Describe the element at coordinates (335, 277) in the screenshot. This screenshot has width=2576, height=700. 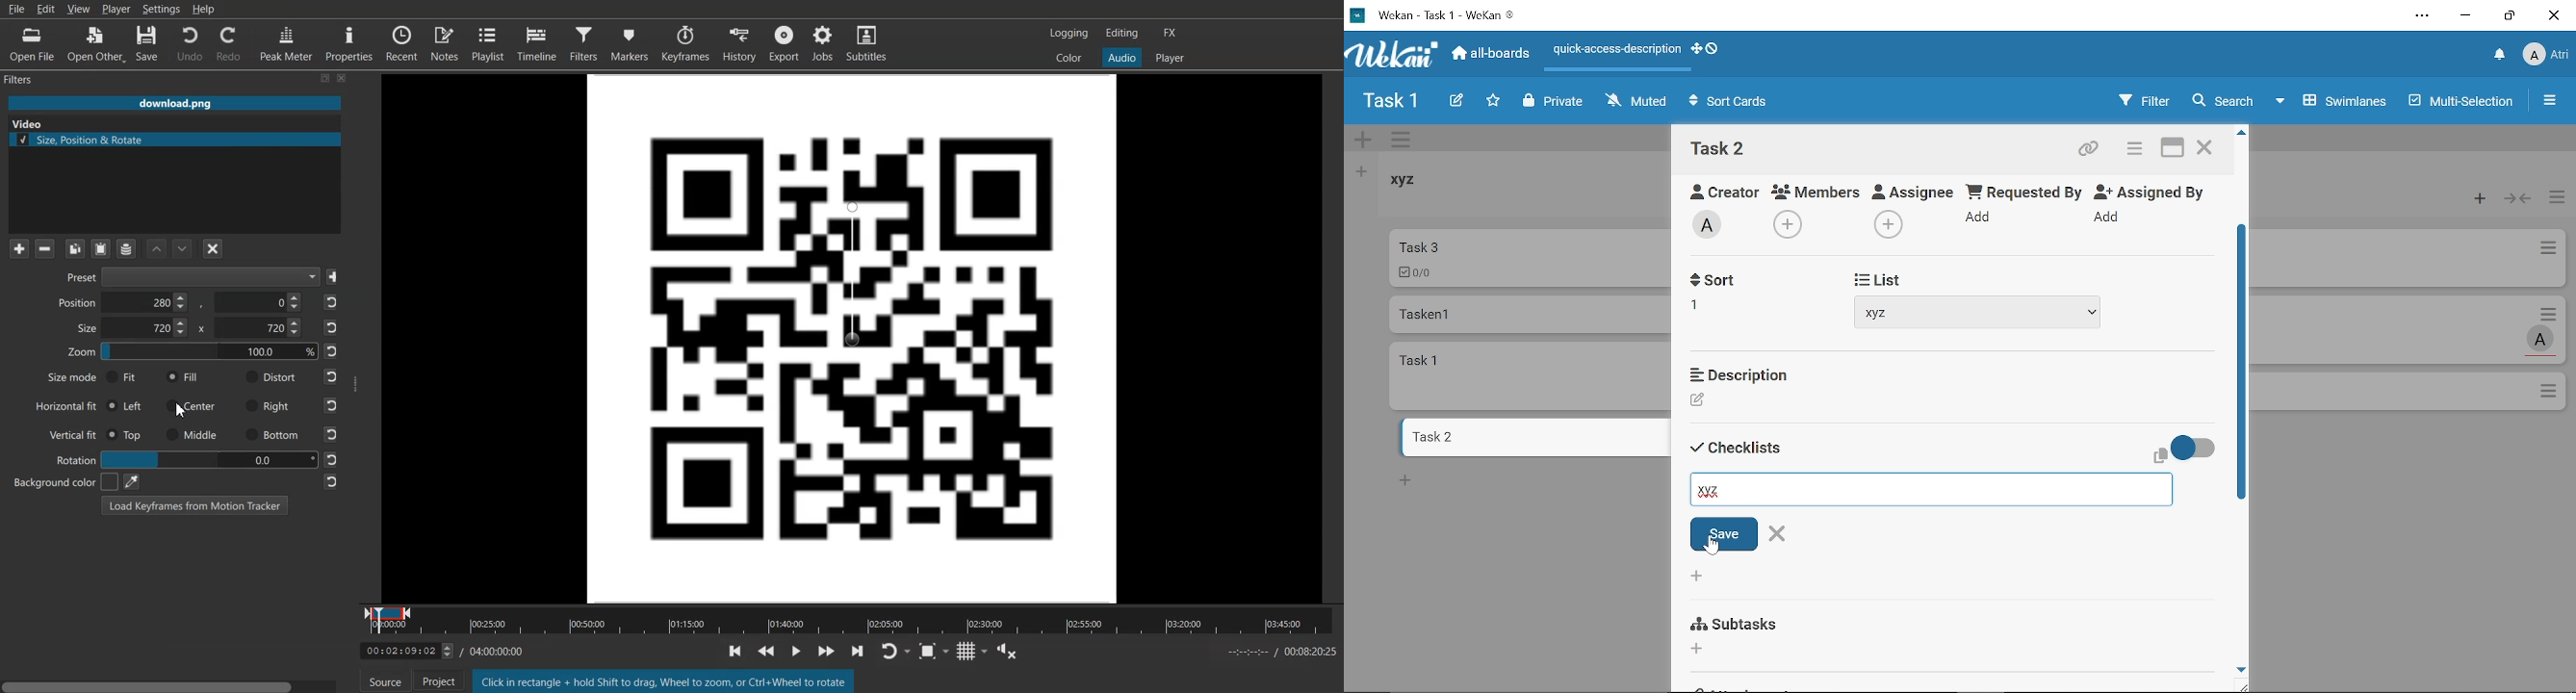
I see `Save` at that location.